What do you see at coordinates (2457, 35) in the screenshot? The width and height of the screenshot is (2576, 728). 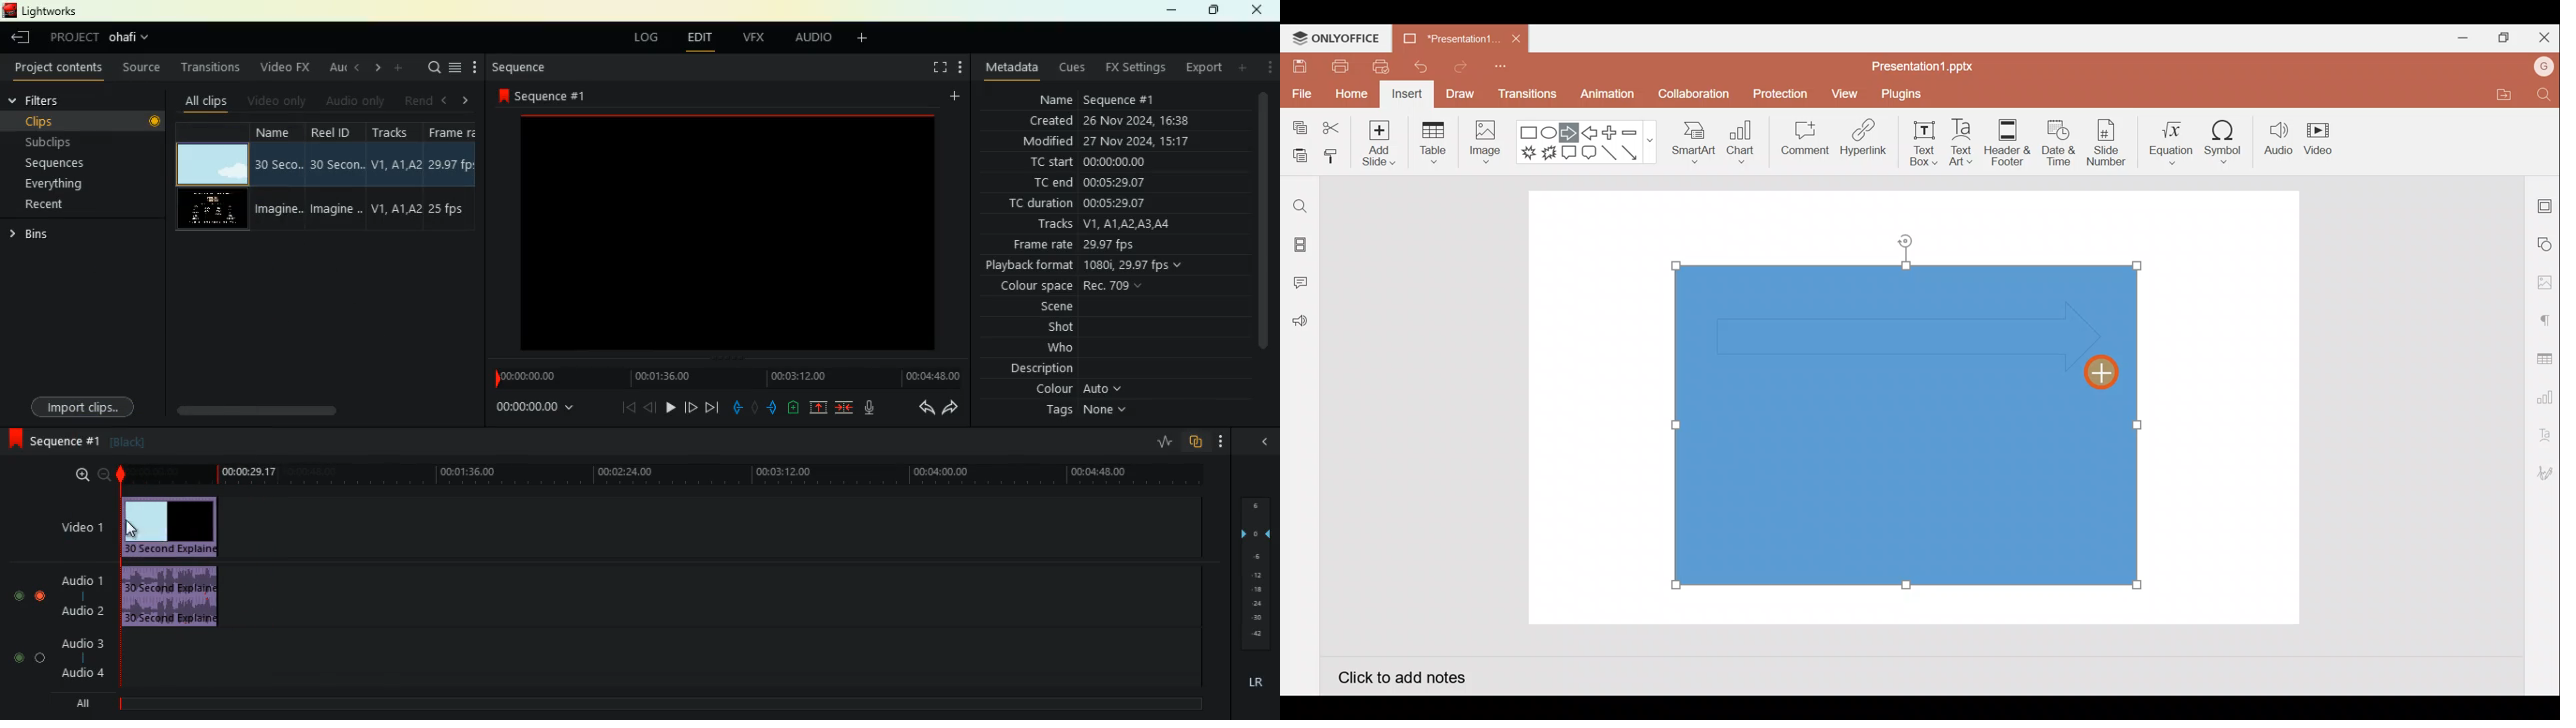 I see `Minimize` at bounding box center [2457, 35].